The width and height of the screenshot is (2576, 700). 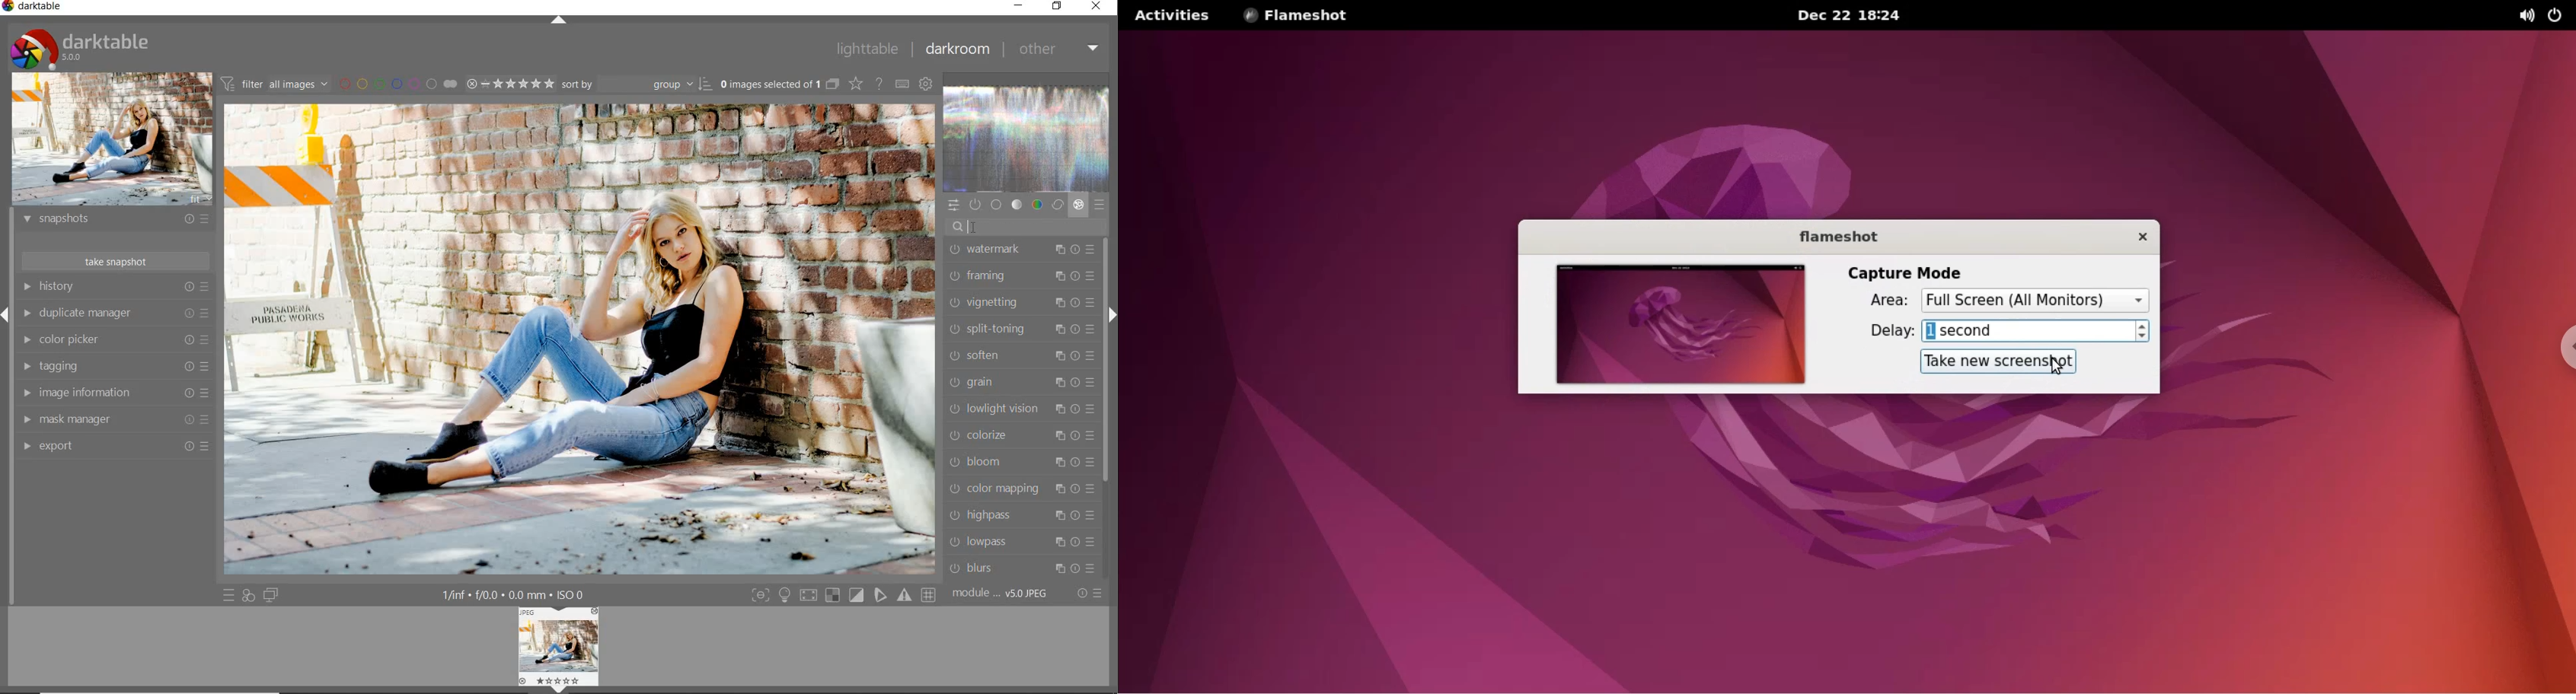 What do you see at coordinates (1841, 15) in the screenshot?
I see `Dec 22 18:24` at bounding box center [1841, 15].